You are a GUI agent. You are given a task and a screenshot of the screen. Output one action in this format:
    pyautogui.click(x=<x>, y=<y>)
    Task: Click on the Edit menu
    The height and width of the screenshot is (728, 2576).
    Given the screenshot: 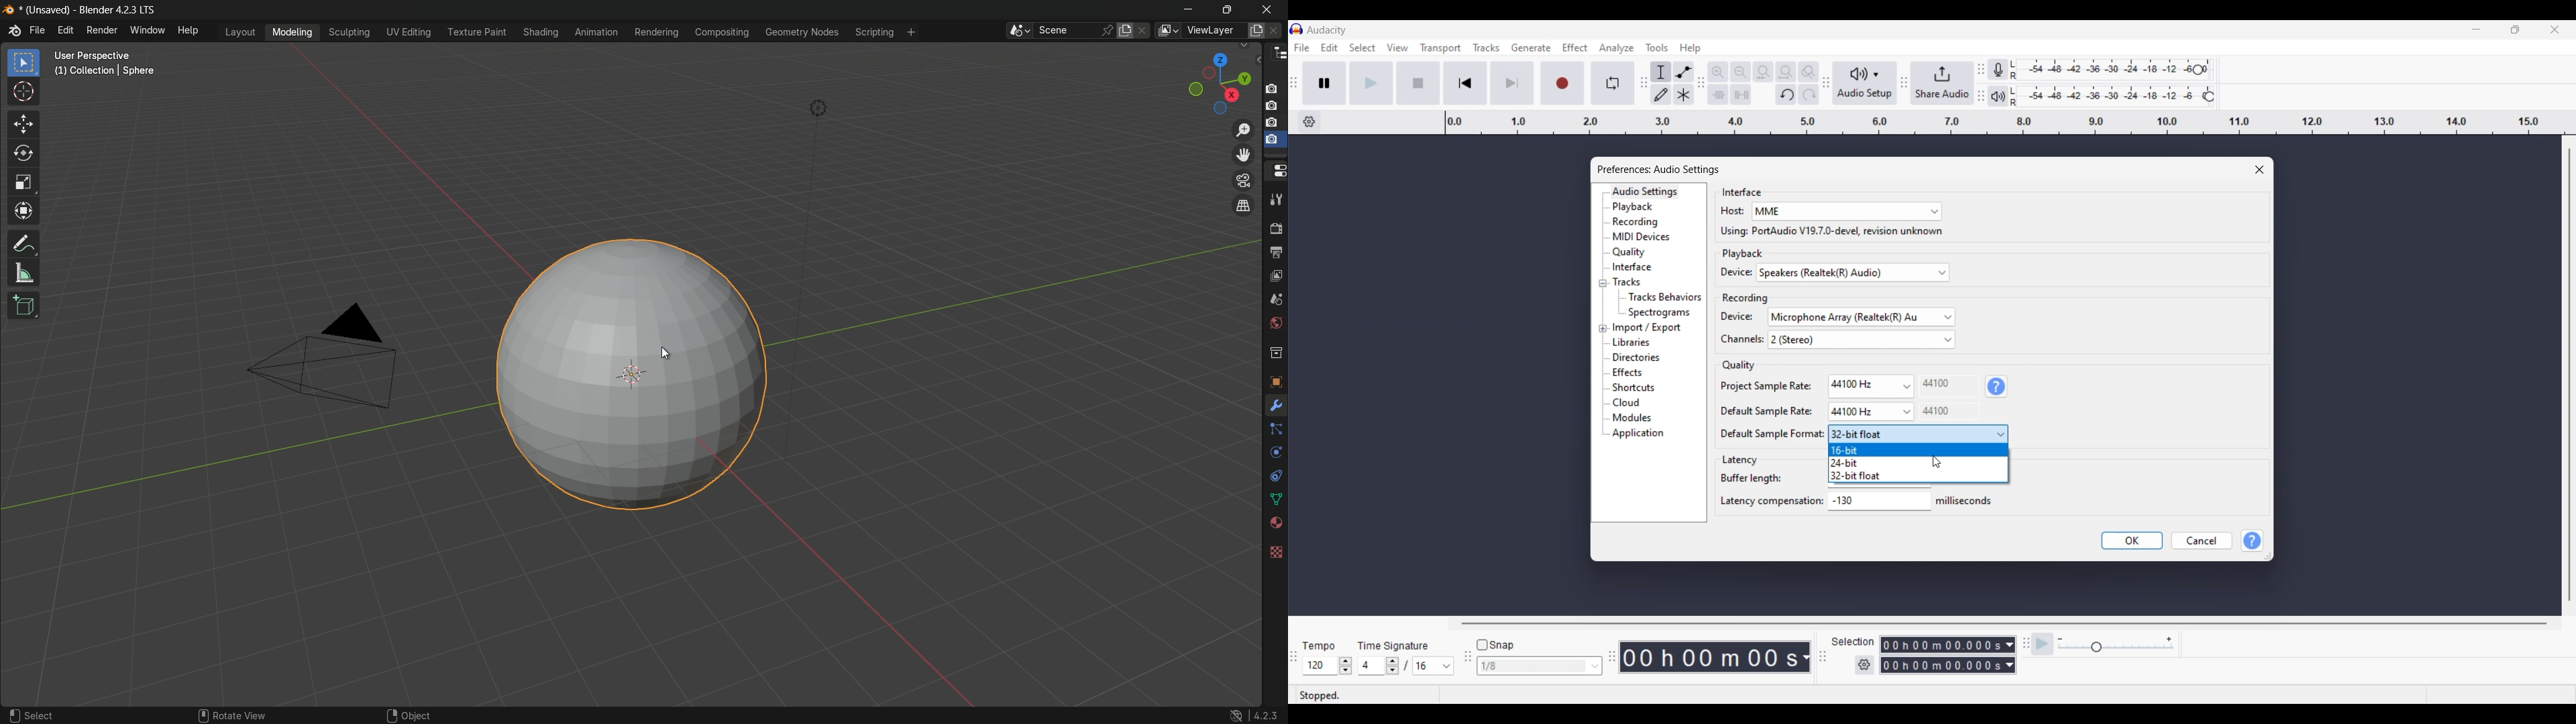 What is the action you would take?
    pyautogui.click(x=1330, y=48)
    